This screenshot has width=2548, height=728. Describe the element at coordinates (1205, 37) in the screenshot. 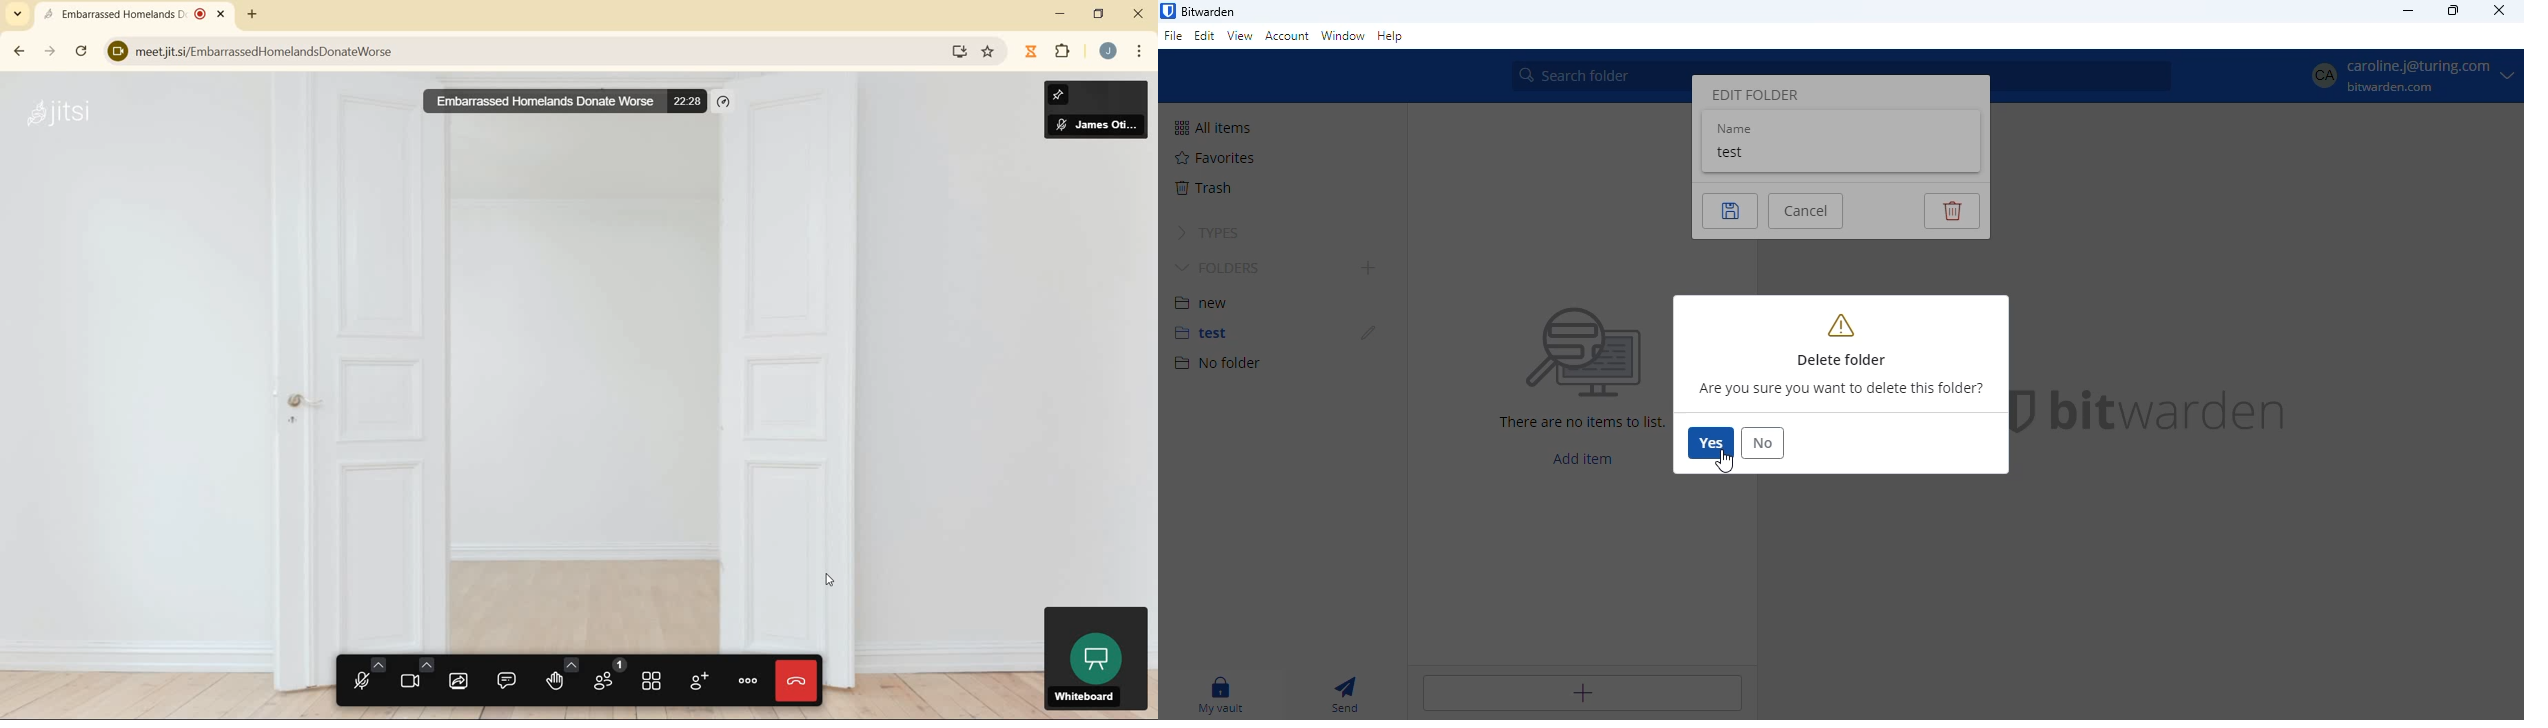

I see `edit` at that location.